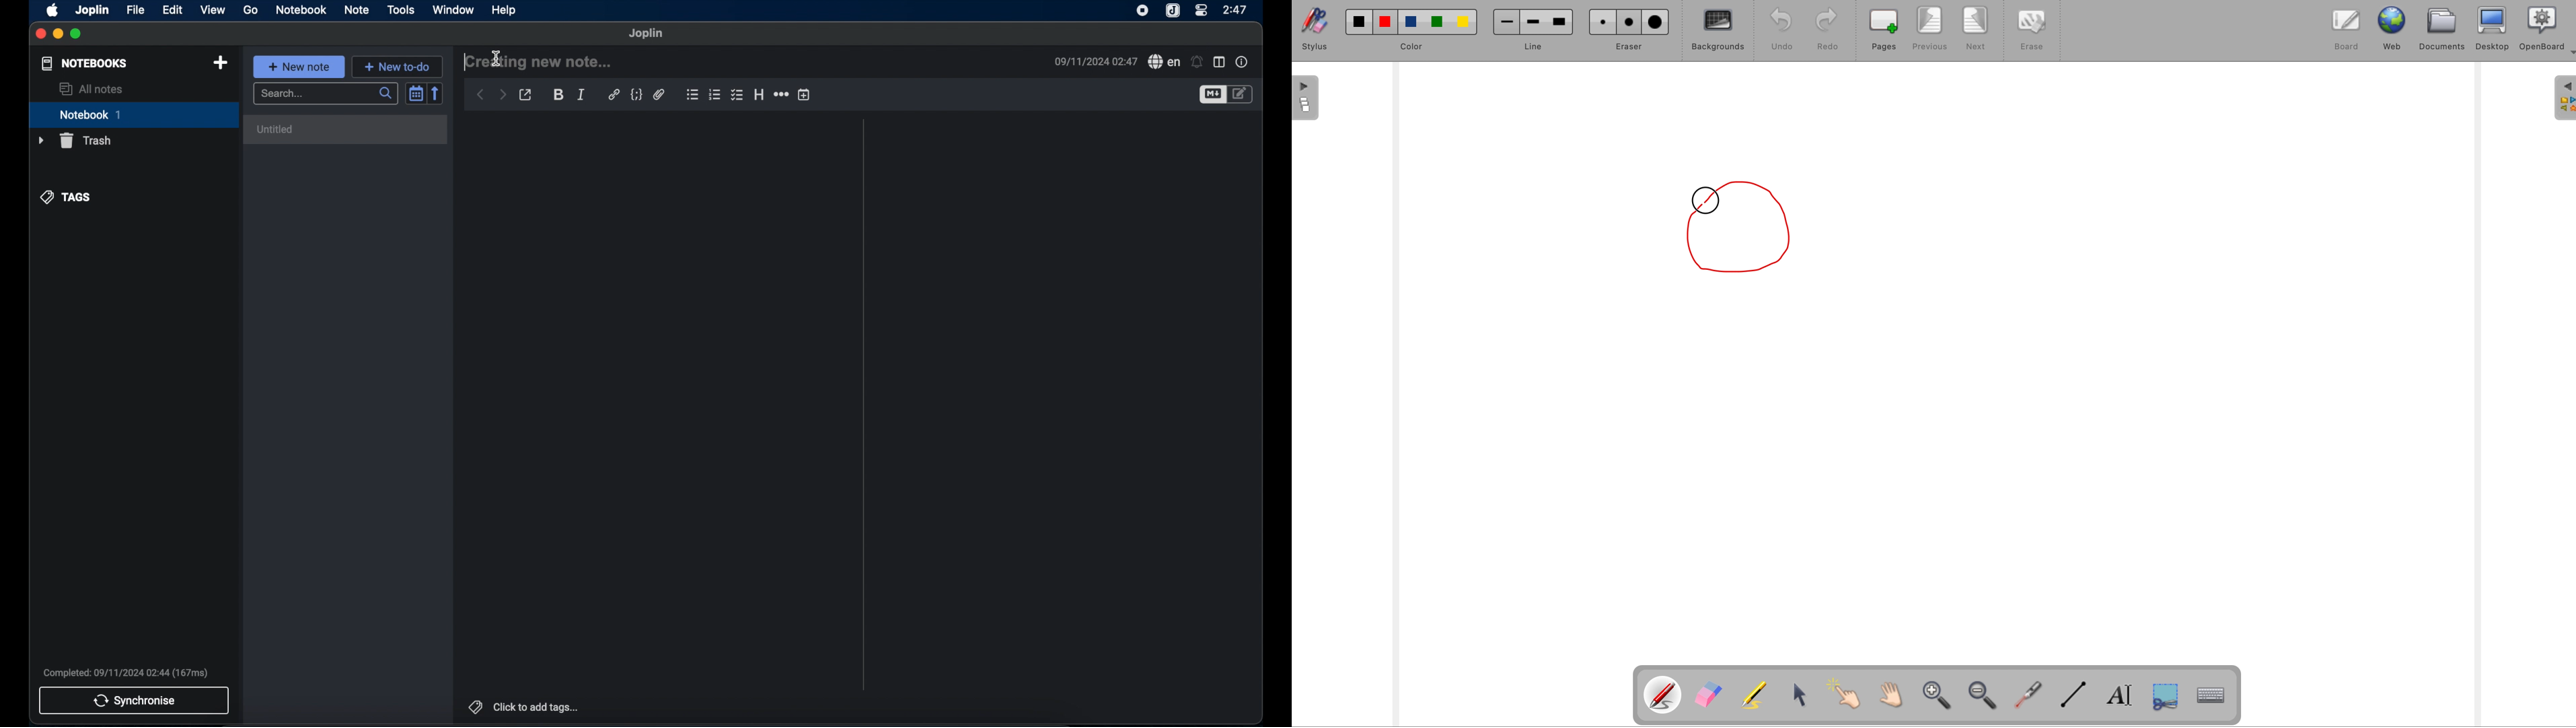  What do you see at coordinates (399, 66) in the screenshot?
I see `new to-do` at bounding box center [399, 66].